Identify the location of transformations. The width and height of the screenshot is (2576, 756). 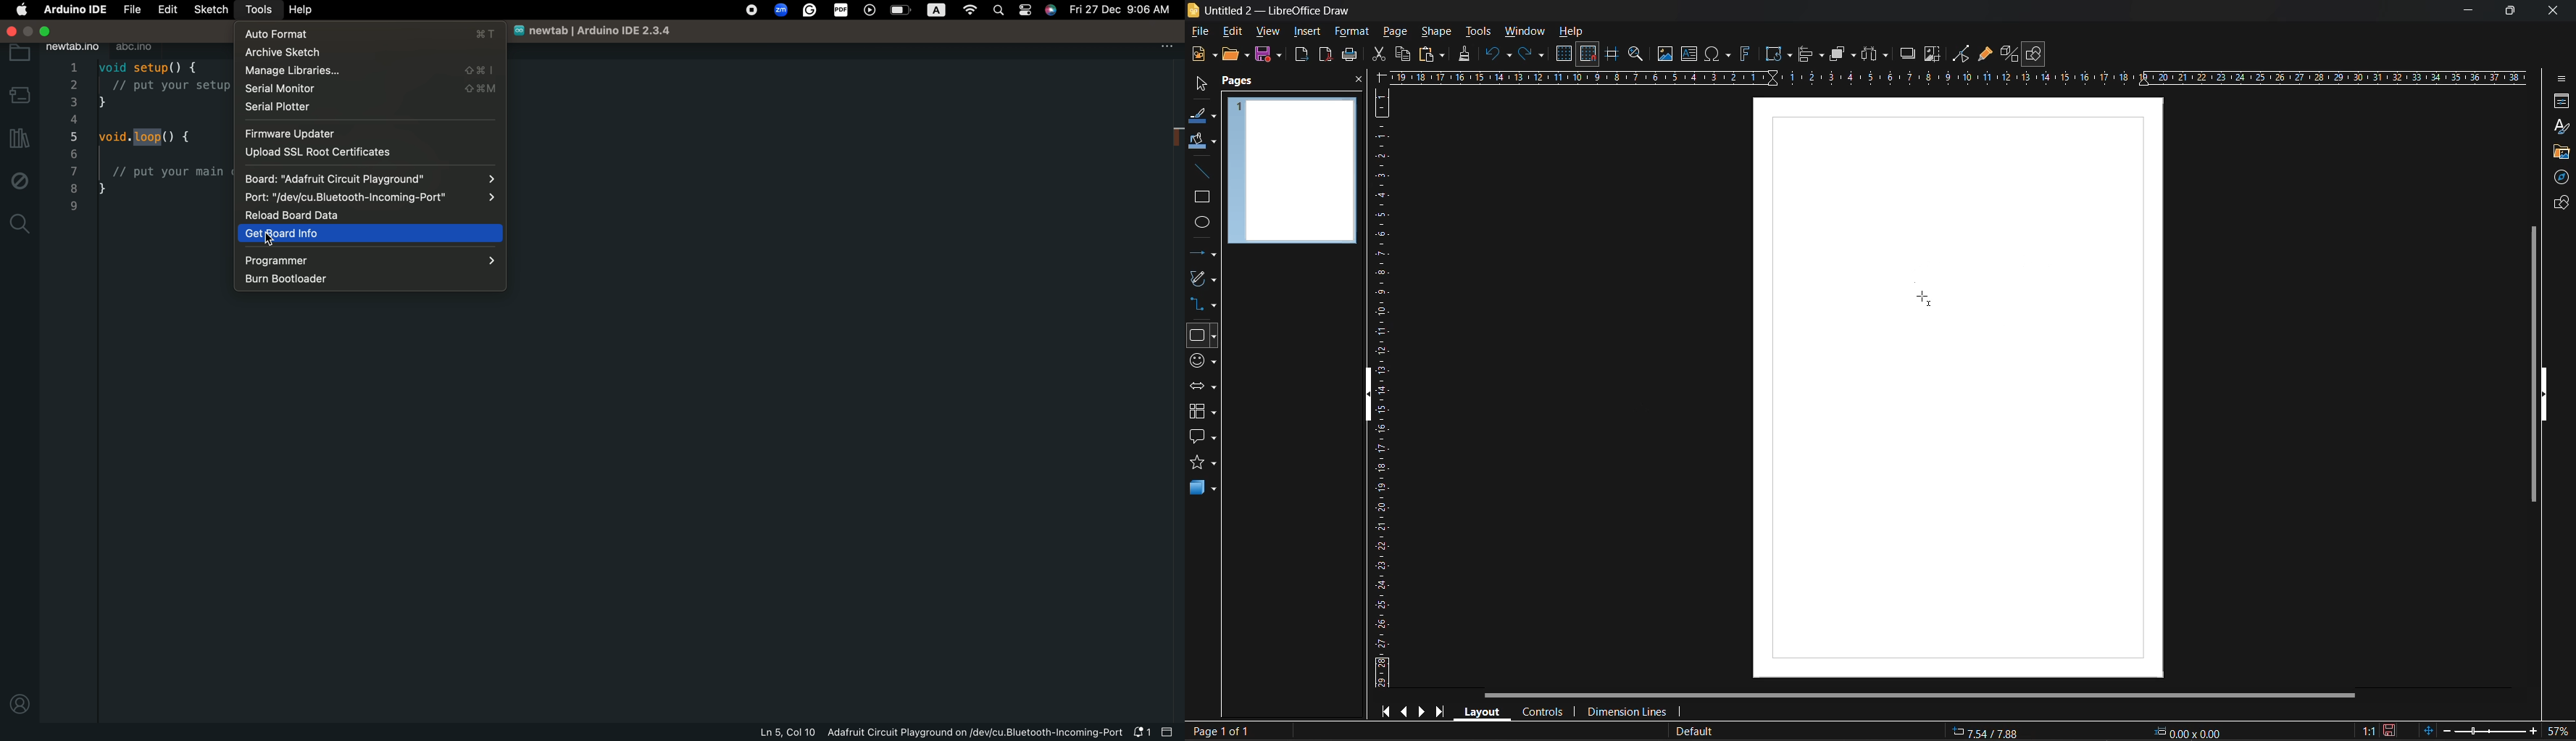
(1778, 54).